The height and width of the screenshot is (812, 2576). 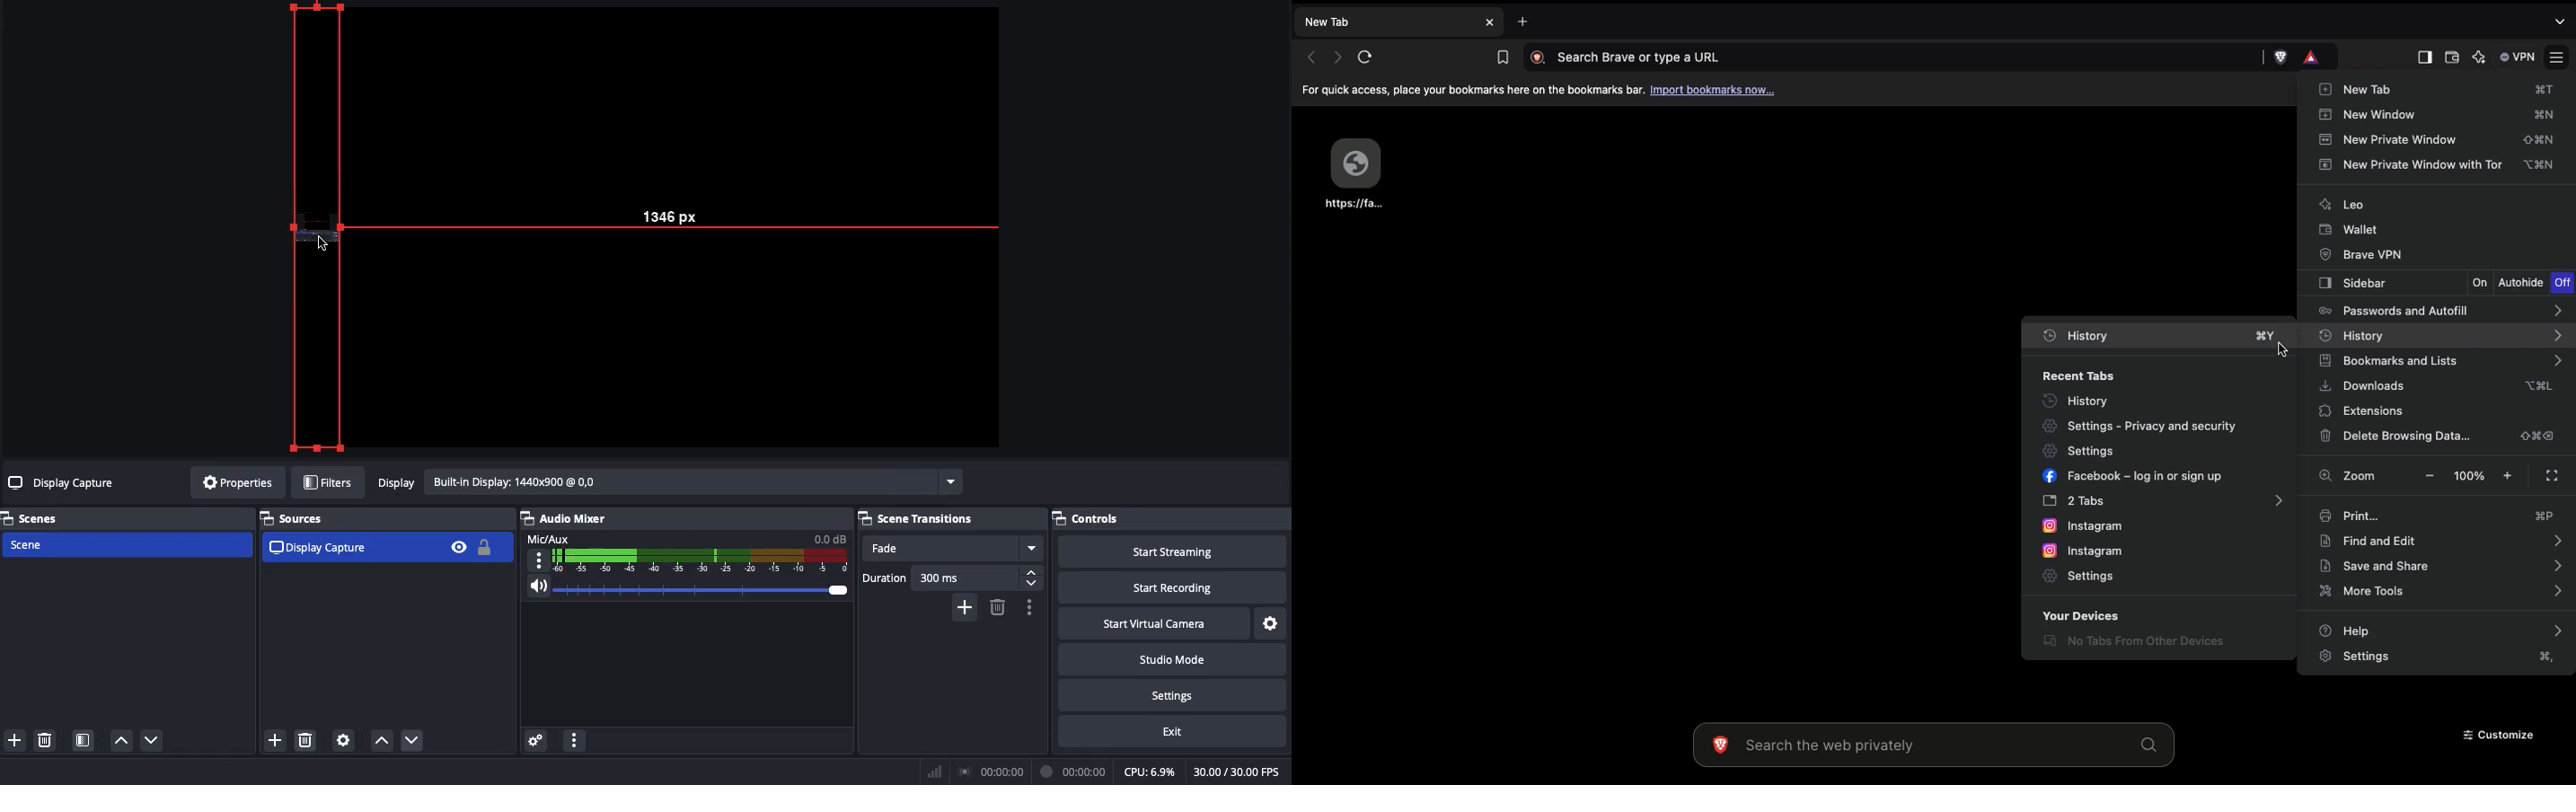 I want to click on Start virtual camera, so click(x=1156, y=622).